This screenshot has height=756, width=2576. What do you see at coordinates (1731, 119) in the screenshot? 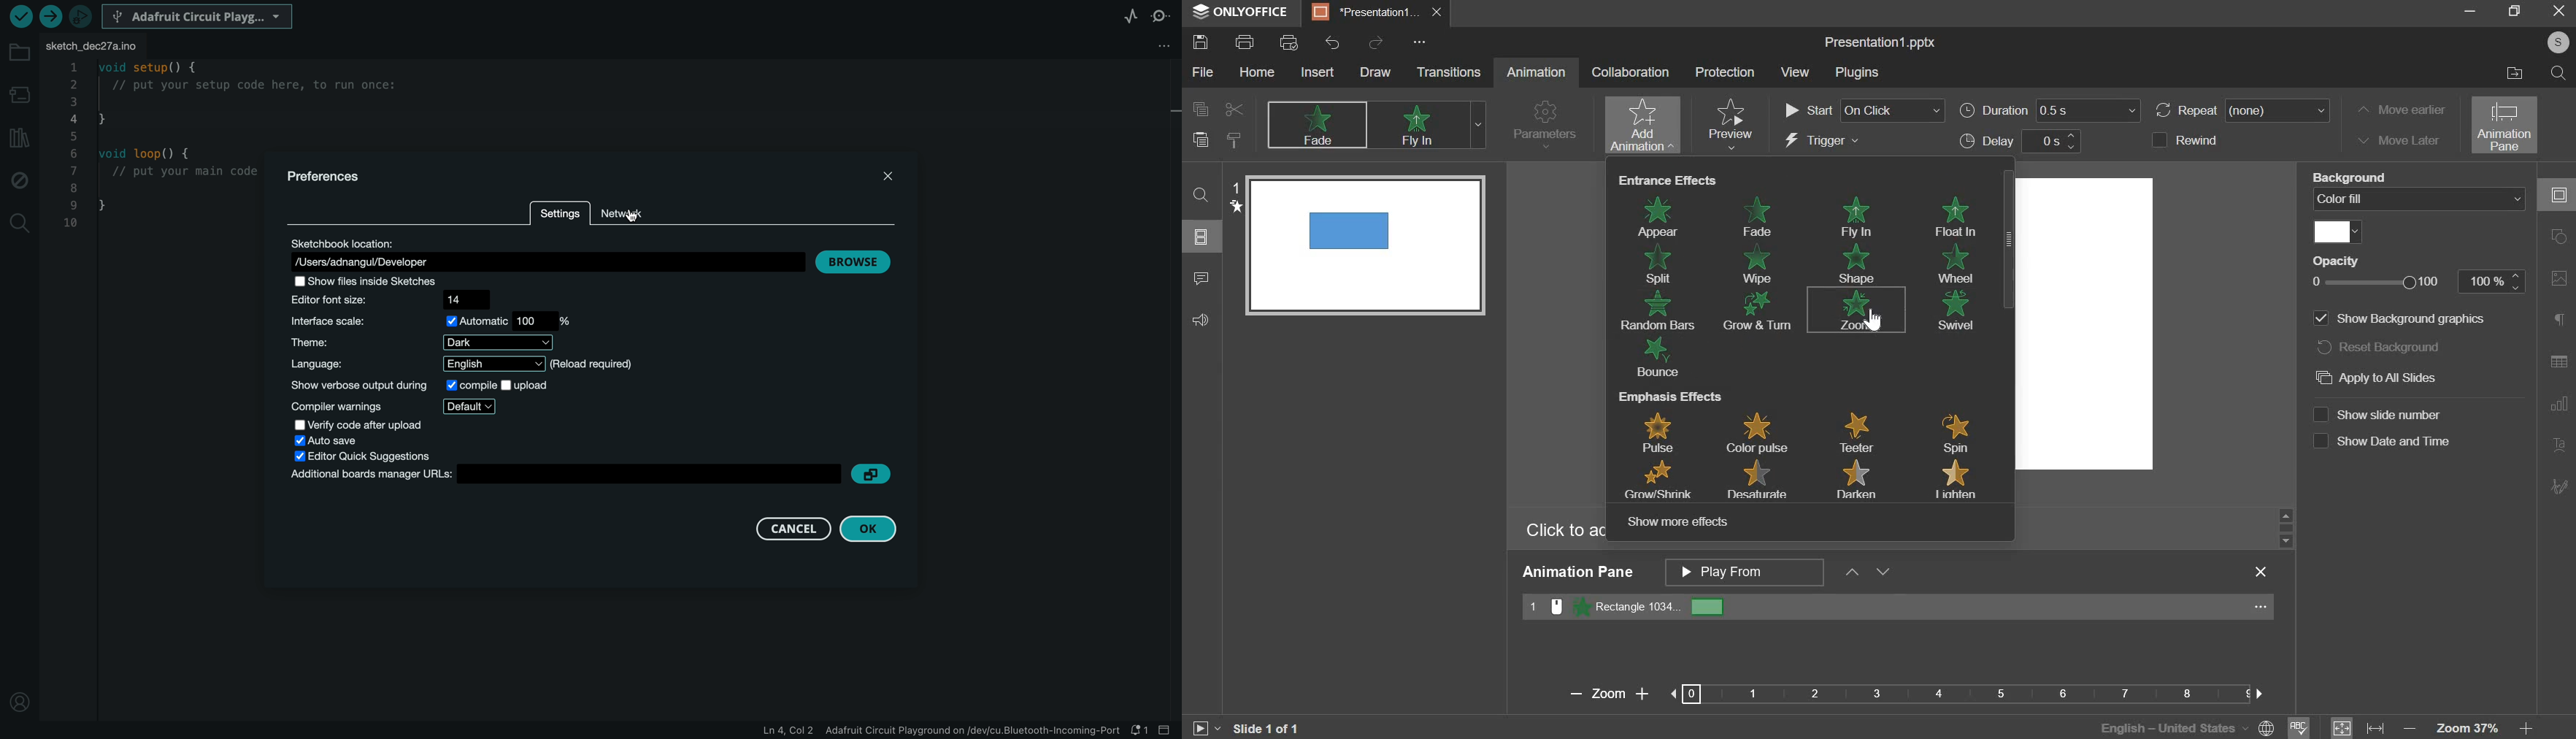
I see `preview` at bounding box center [1731, 119].